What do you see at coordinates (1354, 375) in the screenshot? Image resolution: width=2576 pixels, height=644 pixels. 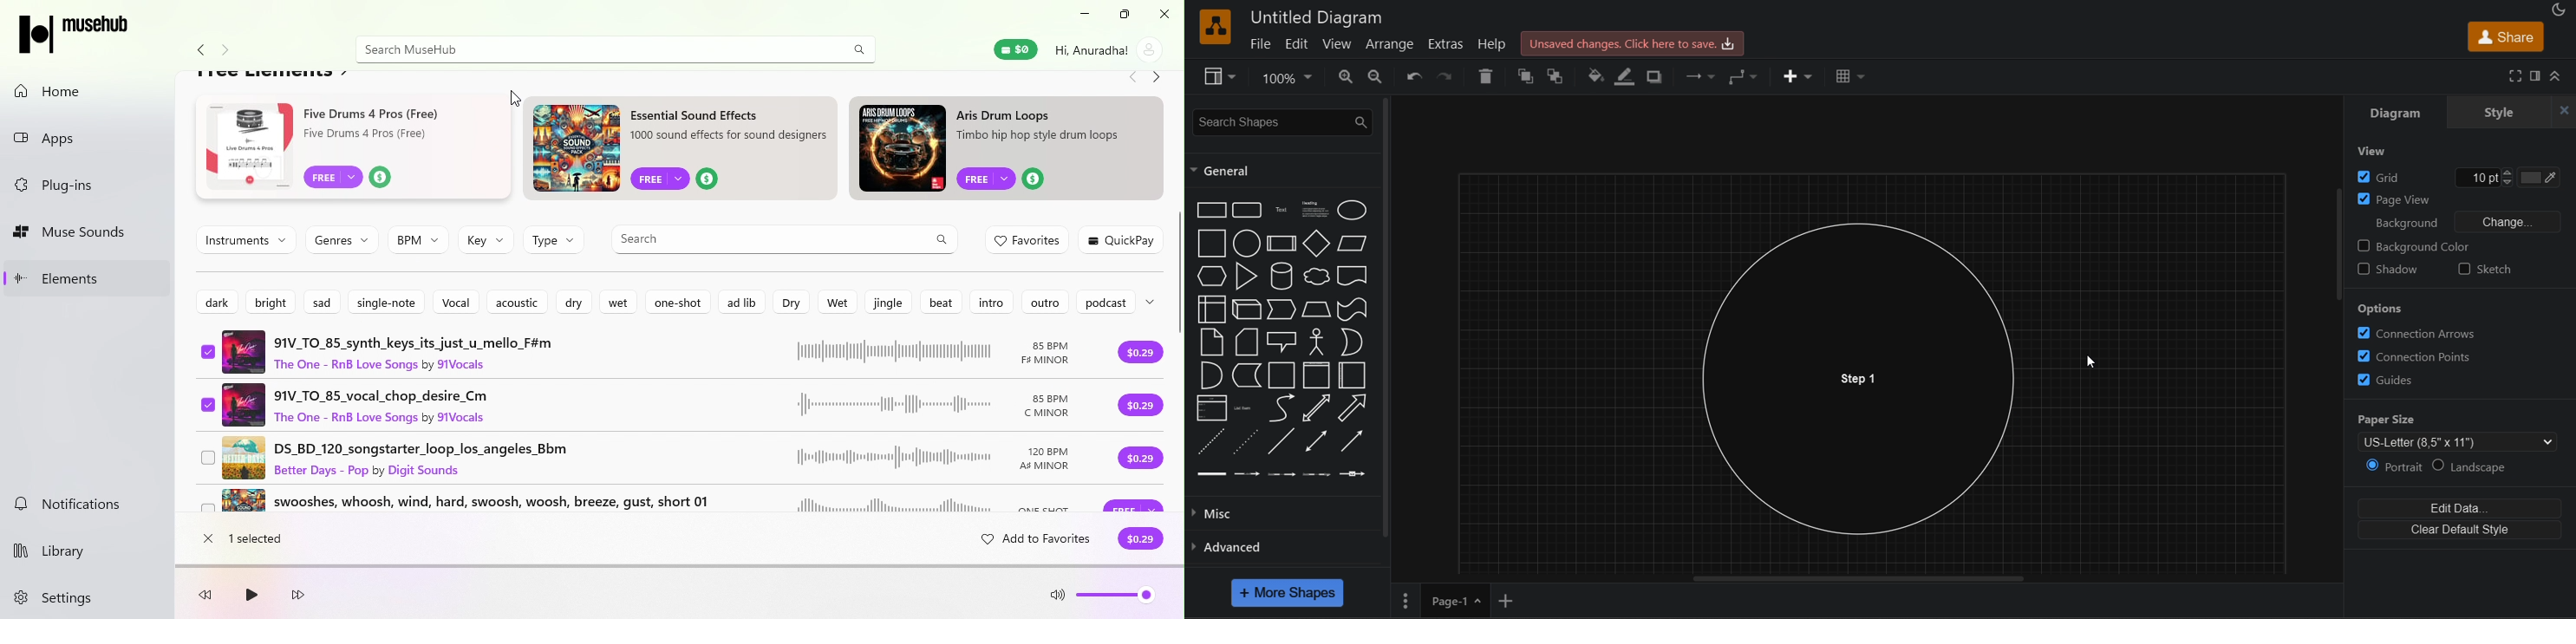 I see `horizontal container` at bounding box center [1354, 375].